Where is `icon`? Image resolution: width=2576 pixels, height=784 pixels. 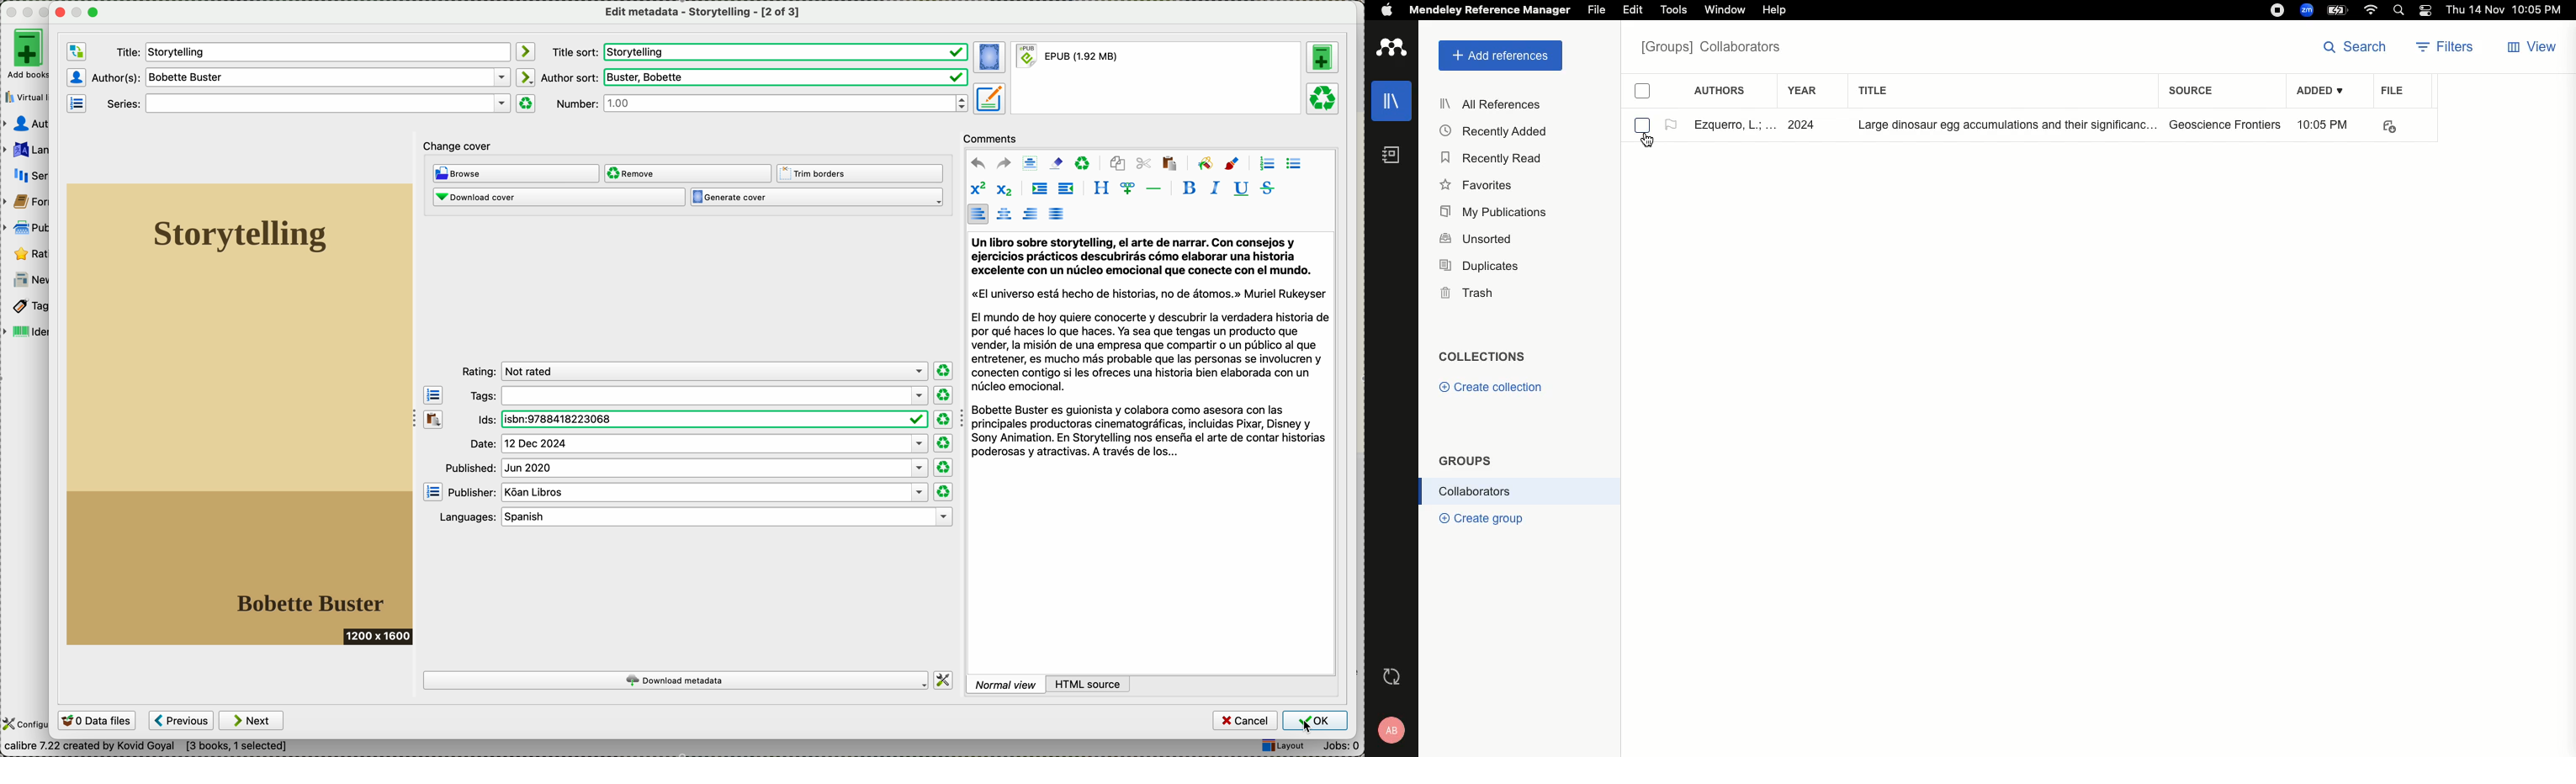 icon is located at coordinates (1233, 164).